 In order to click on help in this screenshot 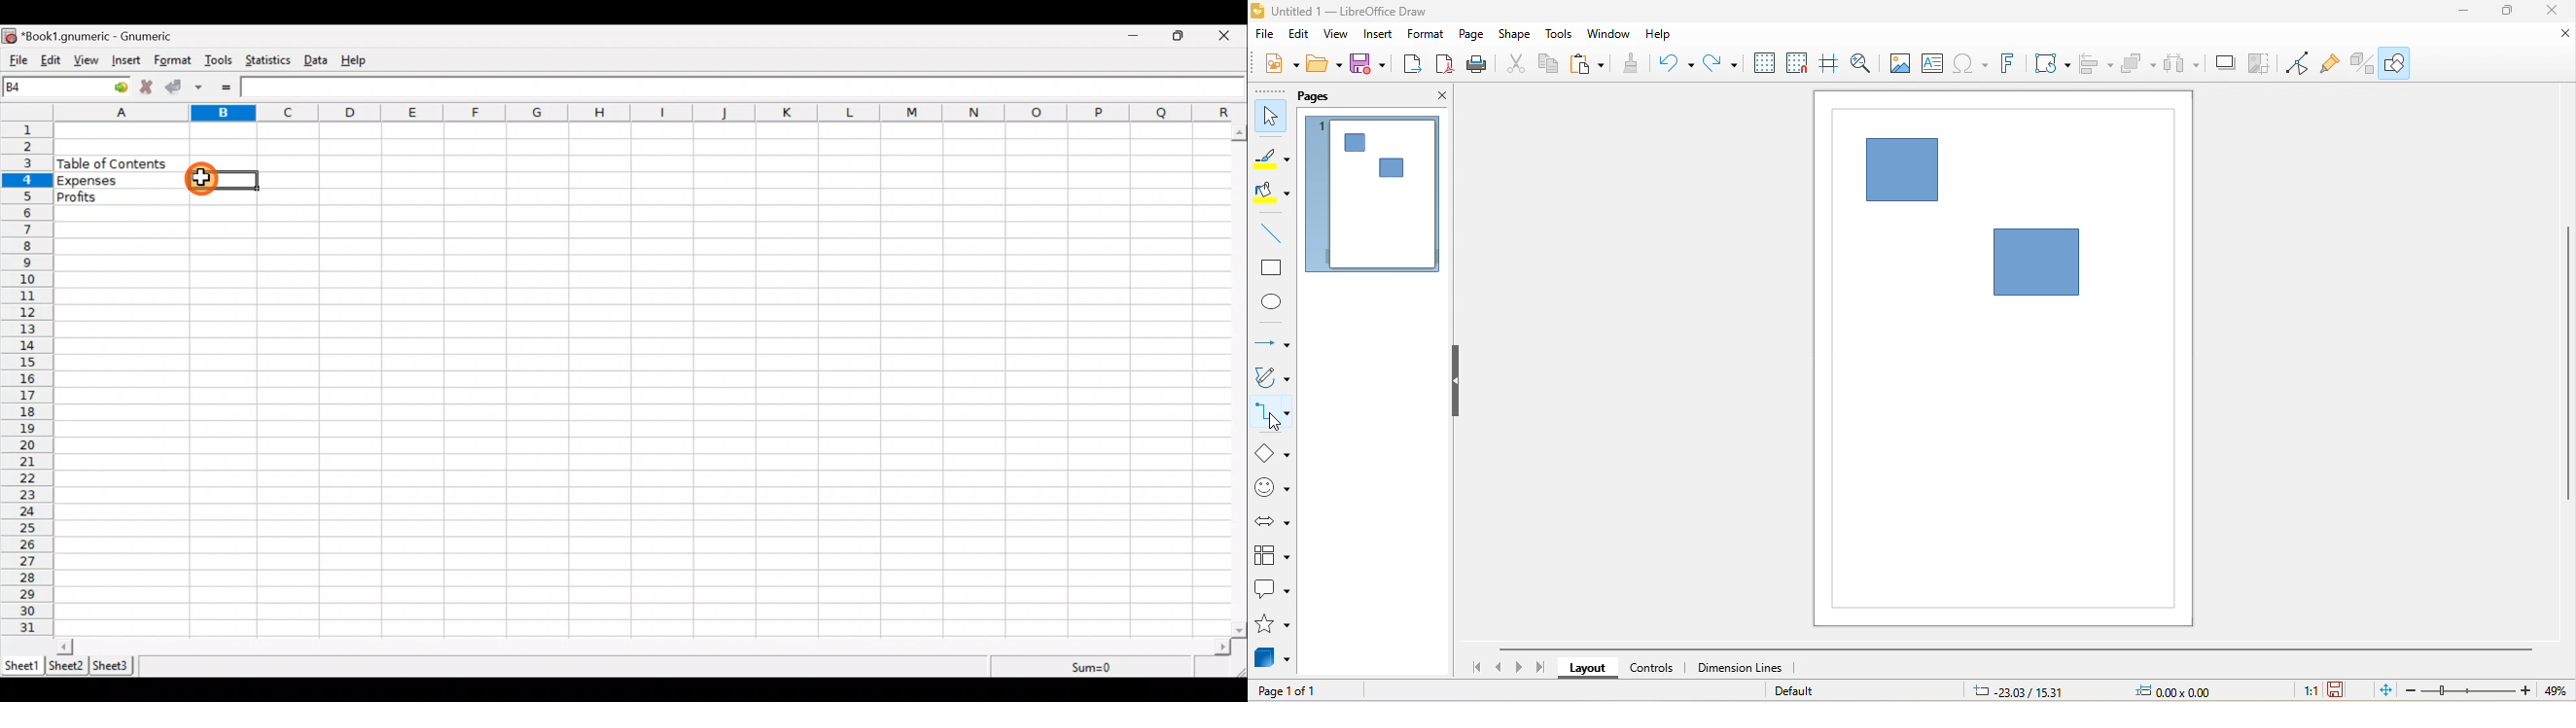, I will do `click(1661, 35)`.